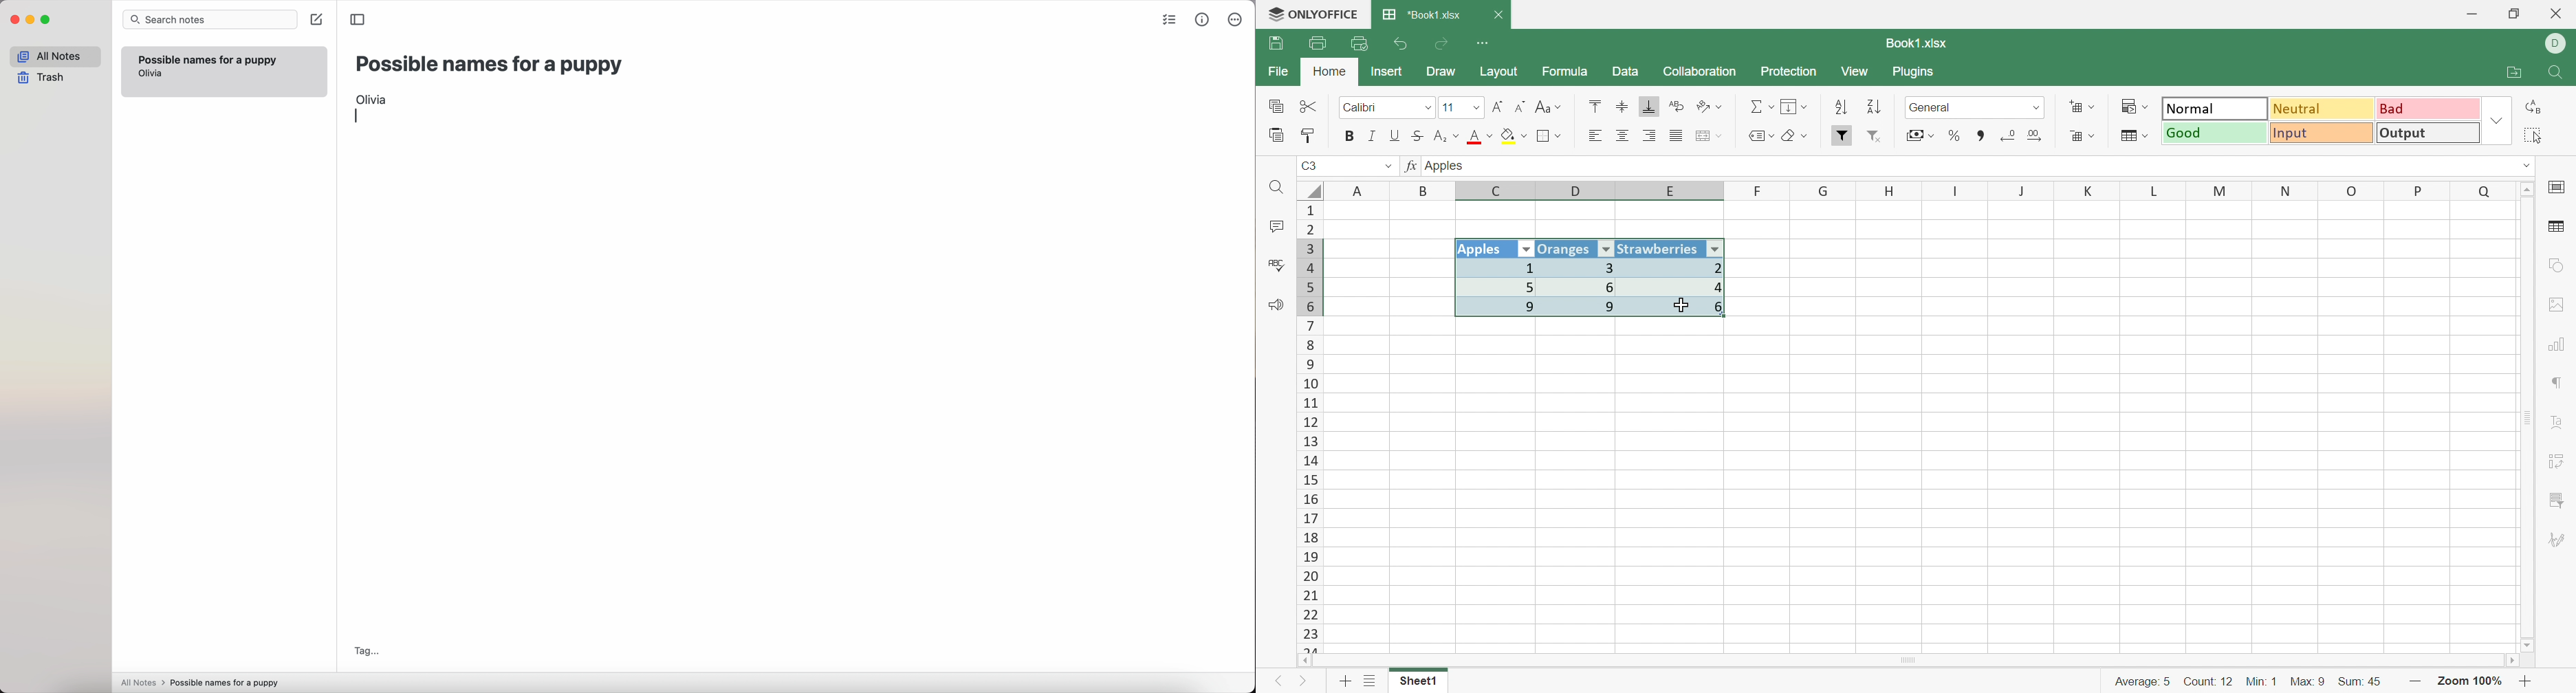 The width and height of the screenshot is (2576, 700). What do you see at coordinates (1919, 137) in the screenshot?
I see `Accounting style` at bounding box center [1919, 137].